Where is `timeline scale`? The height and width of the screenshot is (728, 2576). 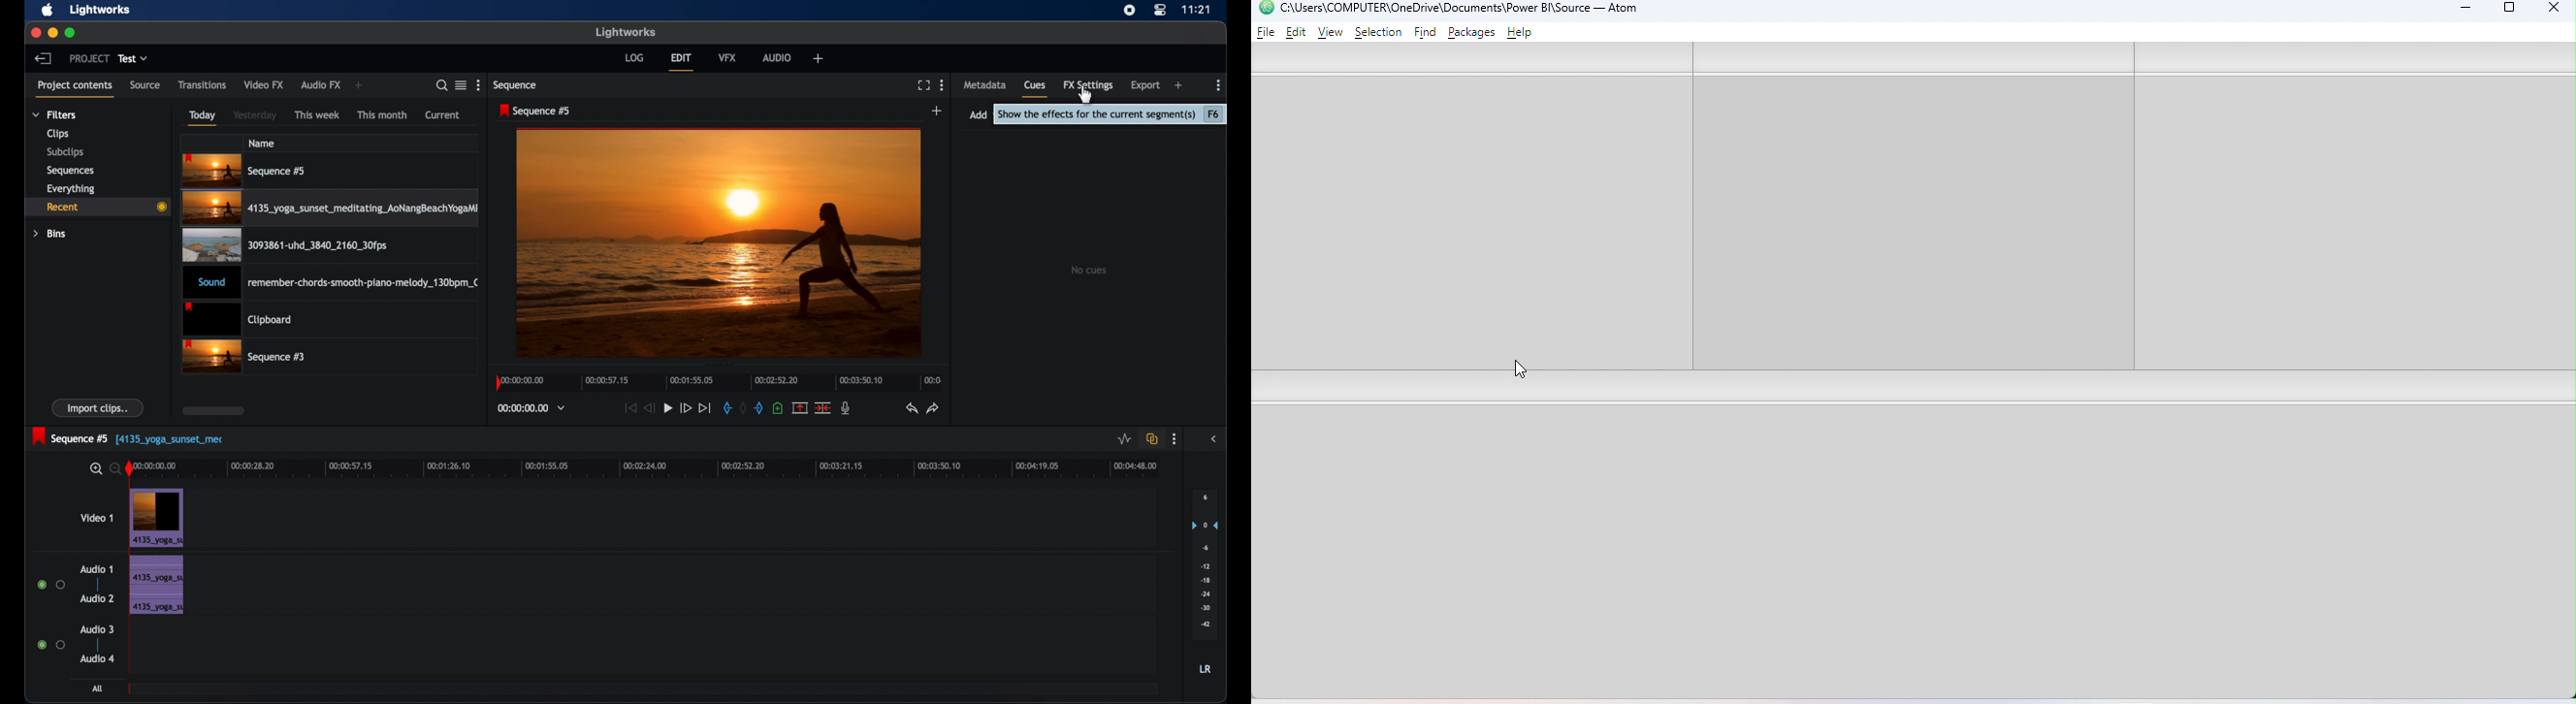 timeline scale is located at coordinates (653, 467).